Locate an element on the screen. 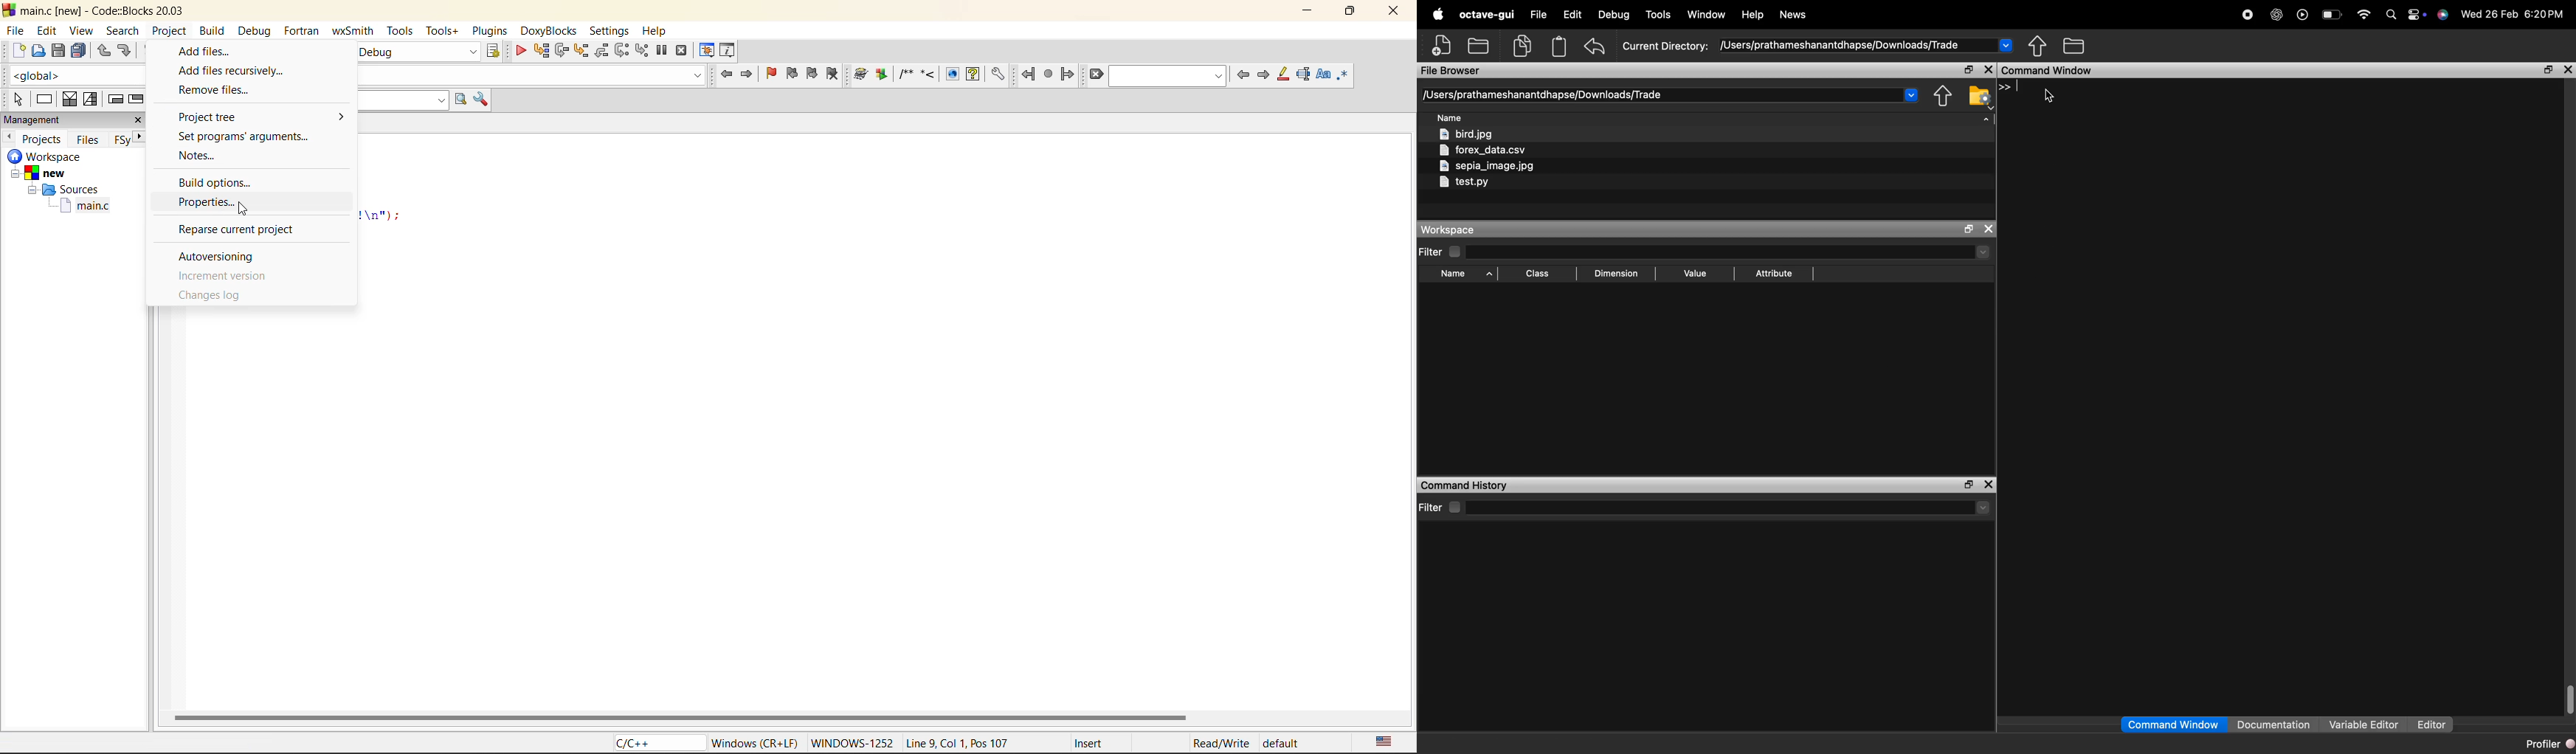  dropdown is located at coordinates (1986, 123).